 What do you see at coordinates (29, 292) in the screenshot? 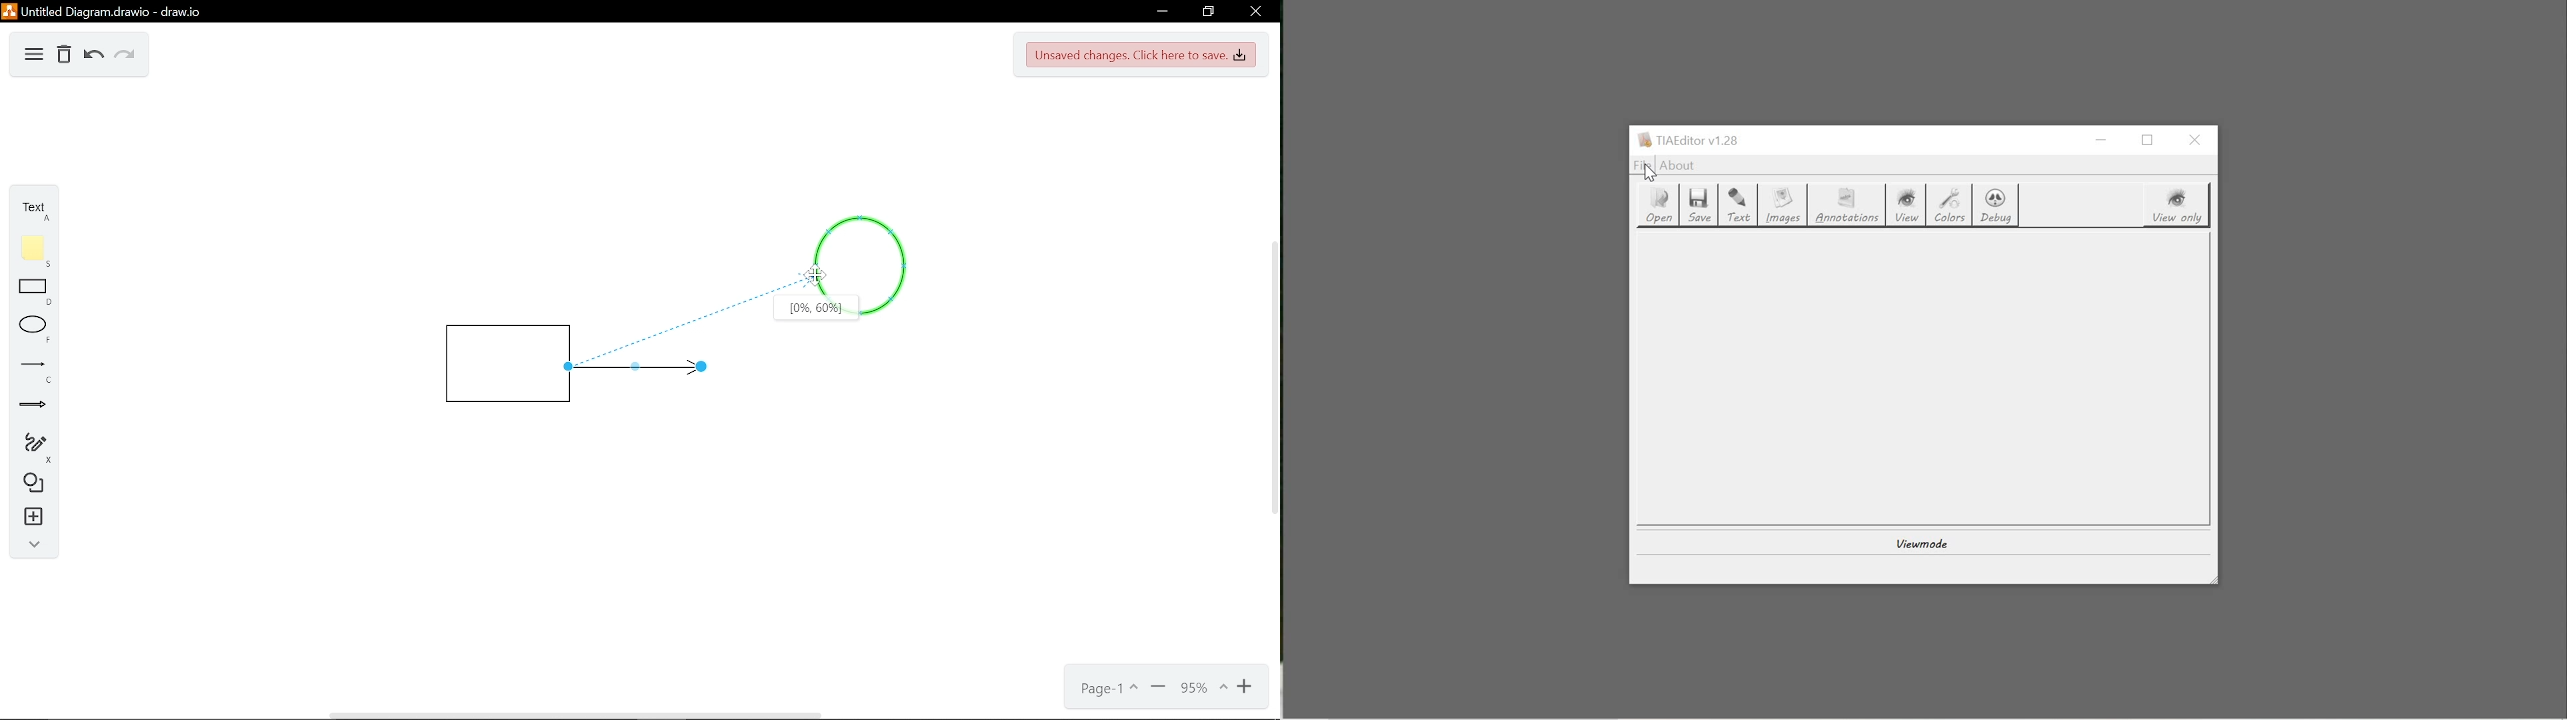
I see `Rectangle` at bounding box center [29, 292].